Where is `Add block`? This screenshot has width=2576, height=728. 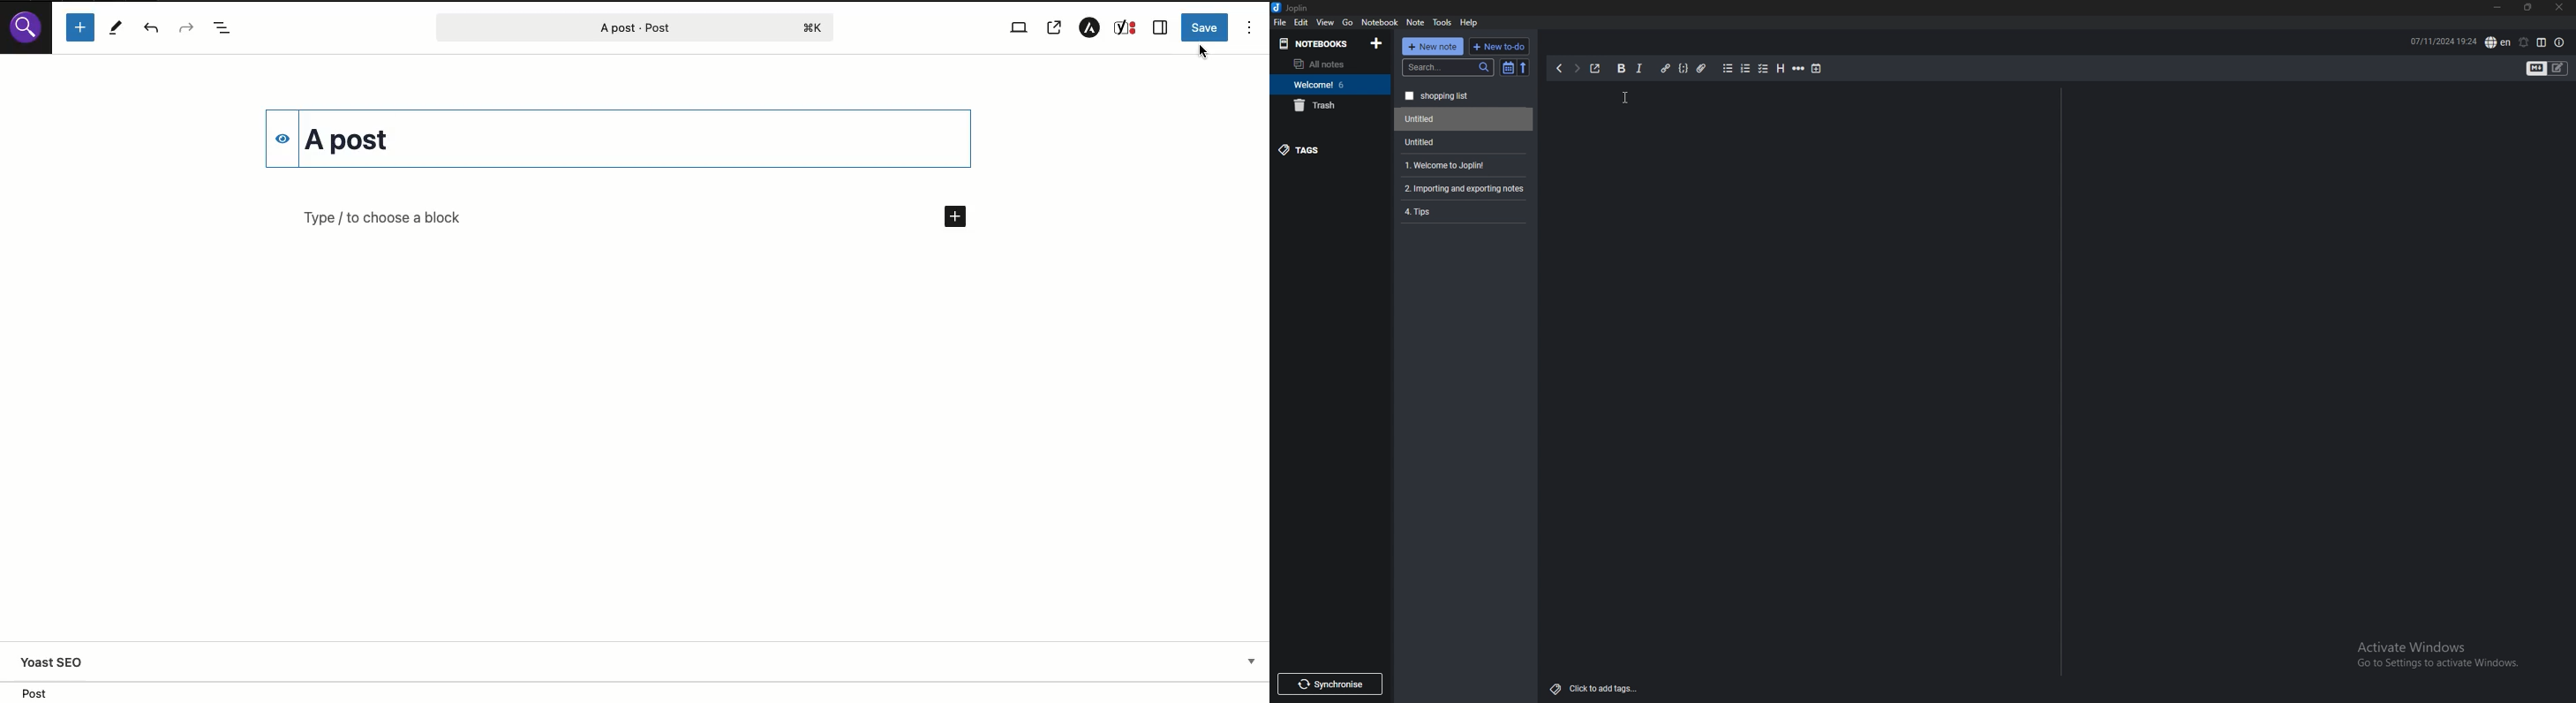 Add block is located at coordinates (79, 27).